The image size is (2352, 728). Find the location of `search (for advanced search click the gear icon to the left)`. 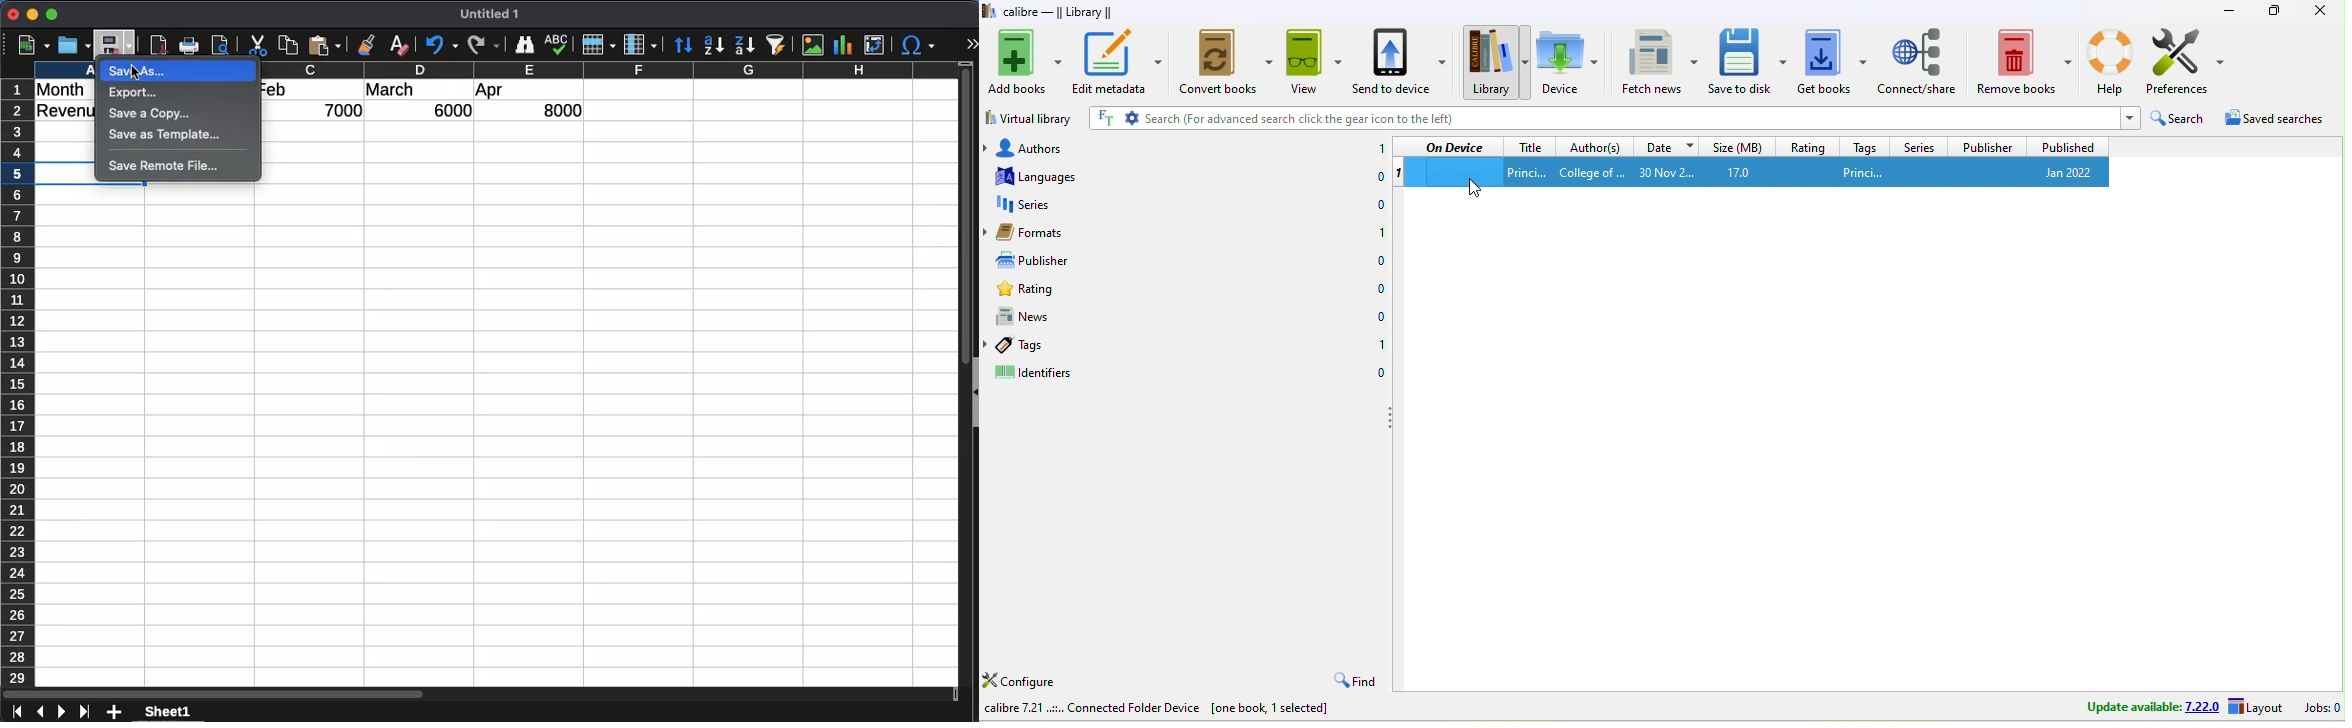

search (for advanced search click the gear icon to the left) is located at coordinates (1630, 119).